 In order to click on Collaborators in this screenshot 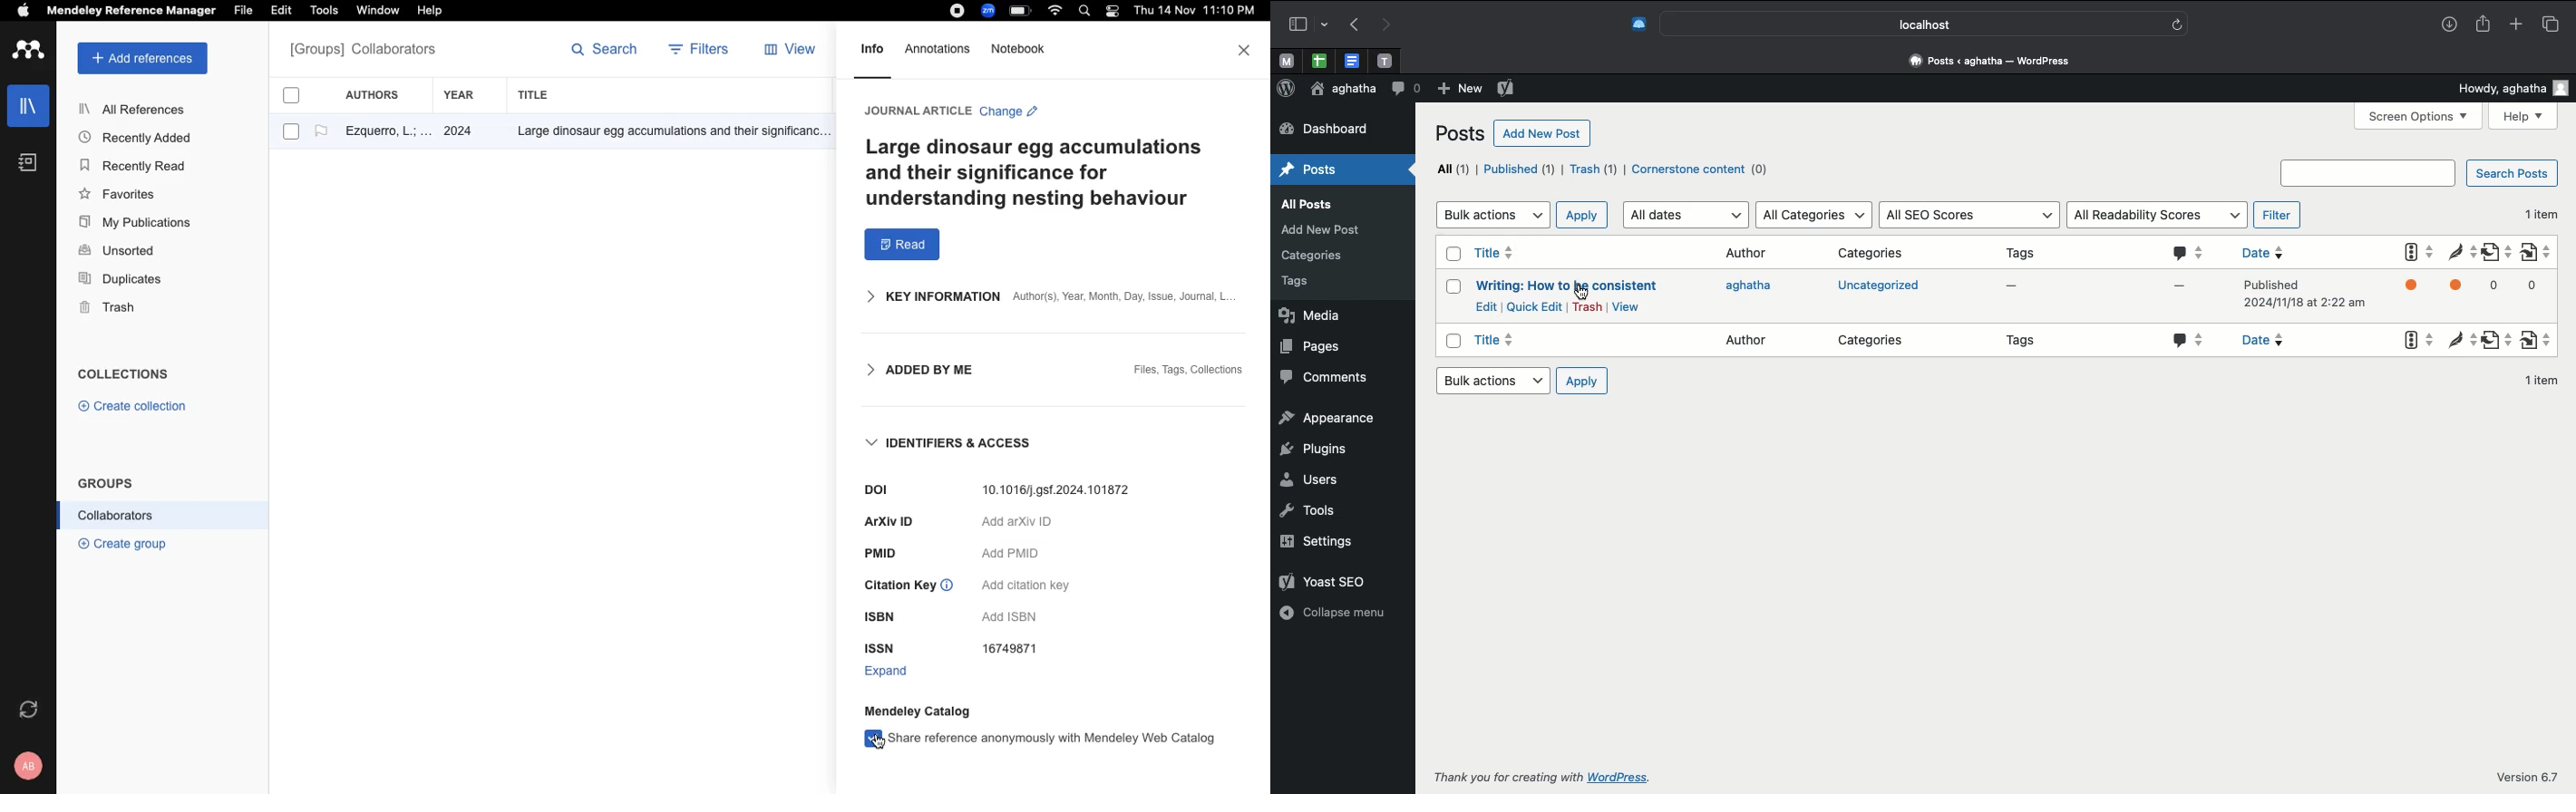, I will do `click(116, 515)`.